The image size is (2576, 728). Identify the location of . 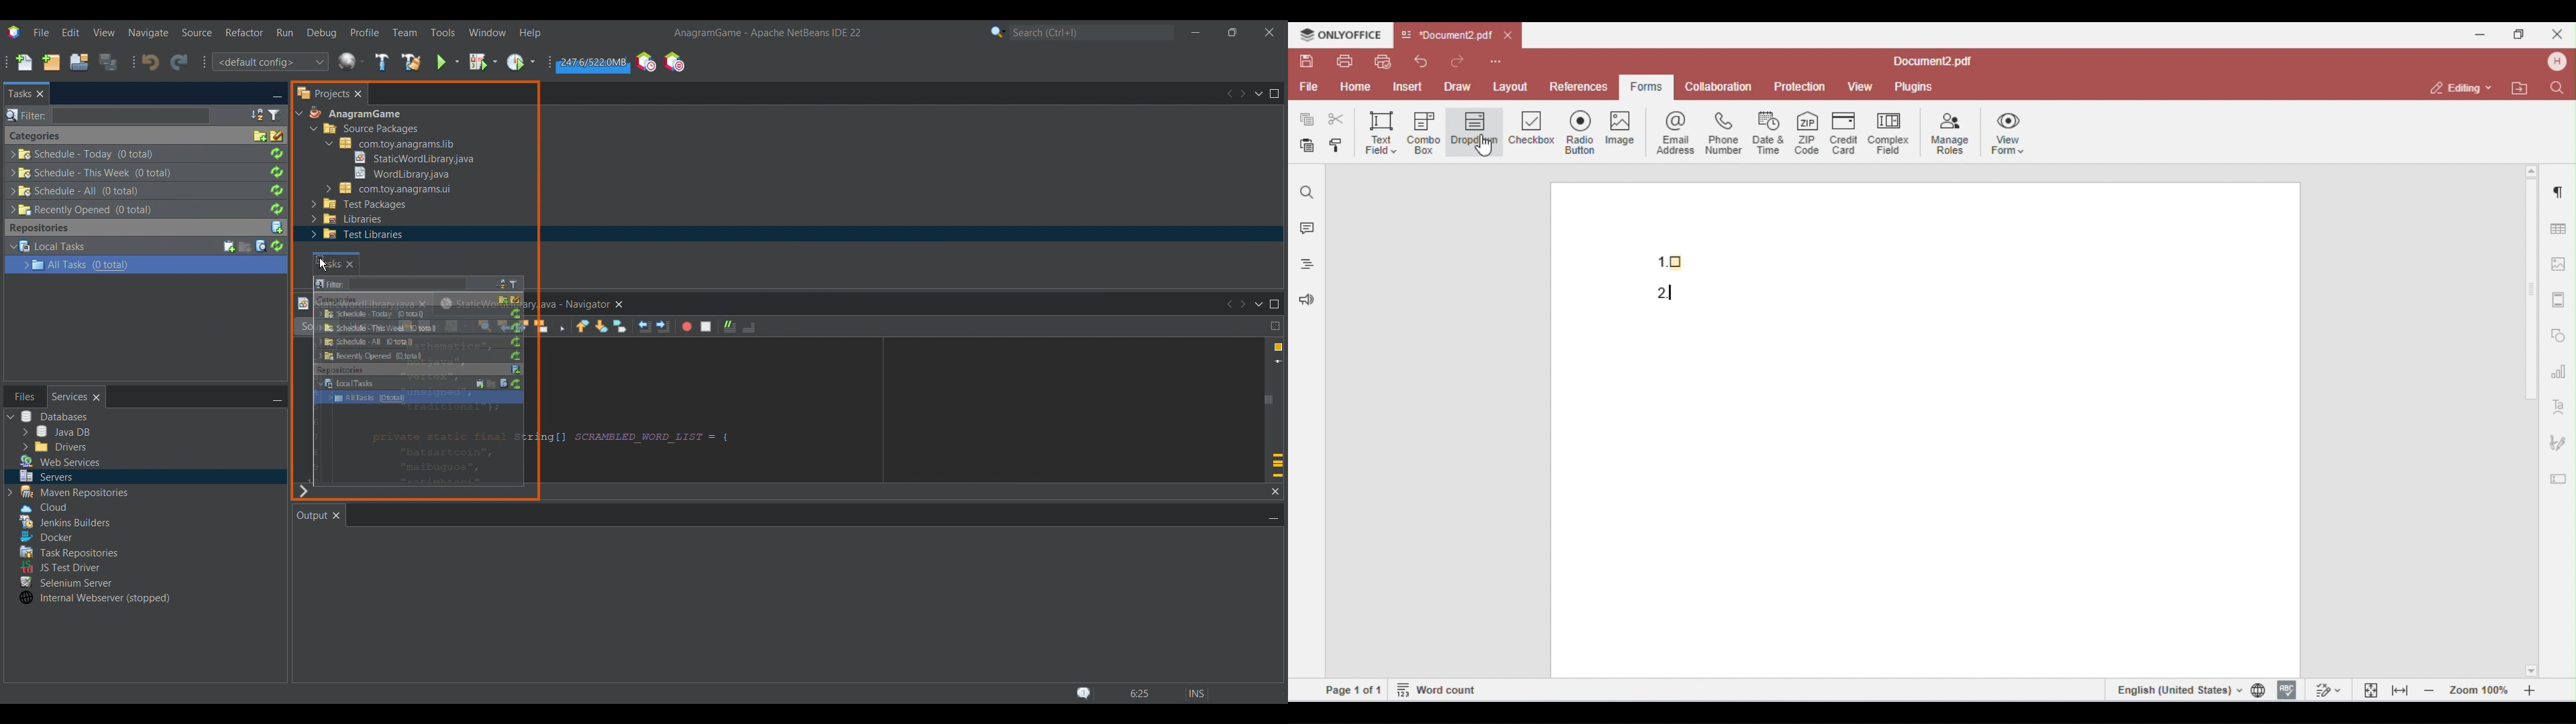
(545, 441).